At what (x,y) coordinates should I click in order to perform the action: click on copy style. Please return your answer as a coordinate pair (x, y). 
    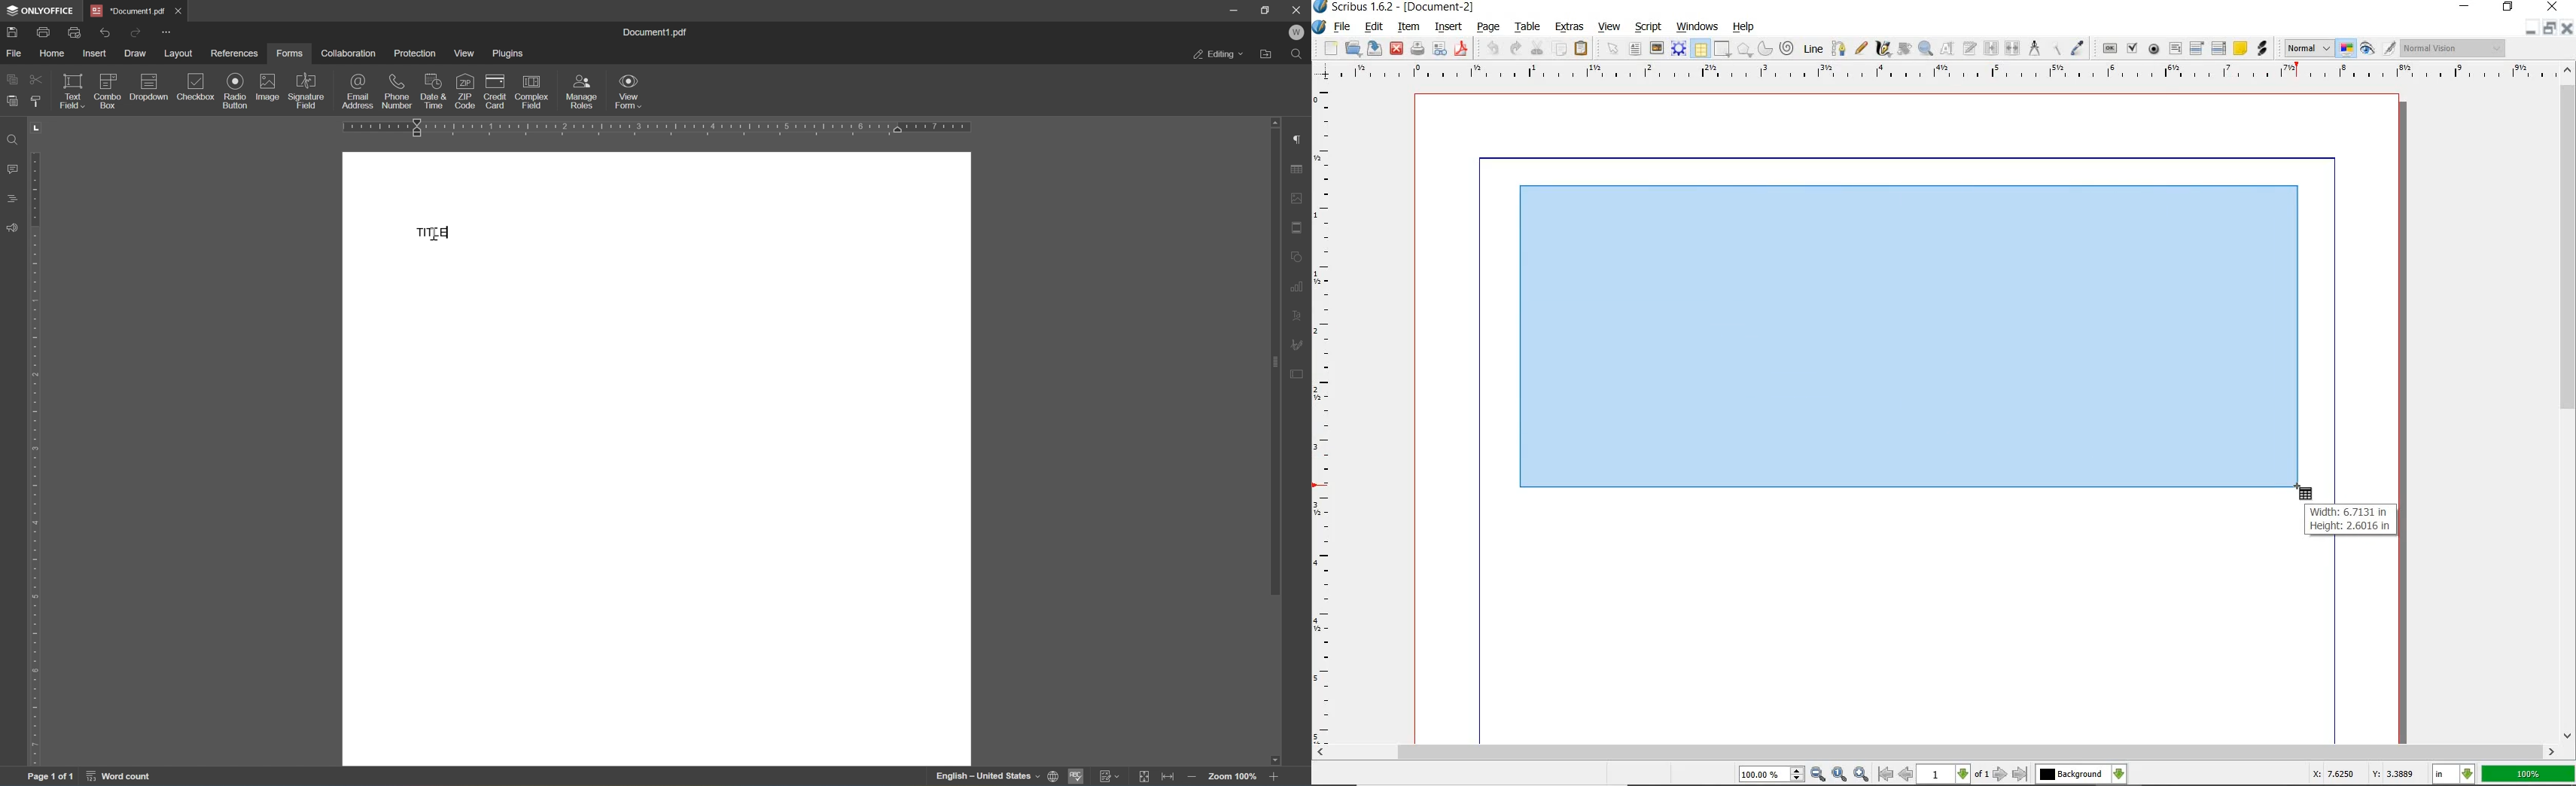
    Looking at the image, I should click on (35, 102).